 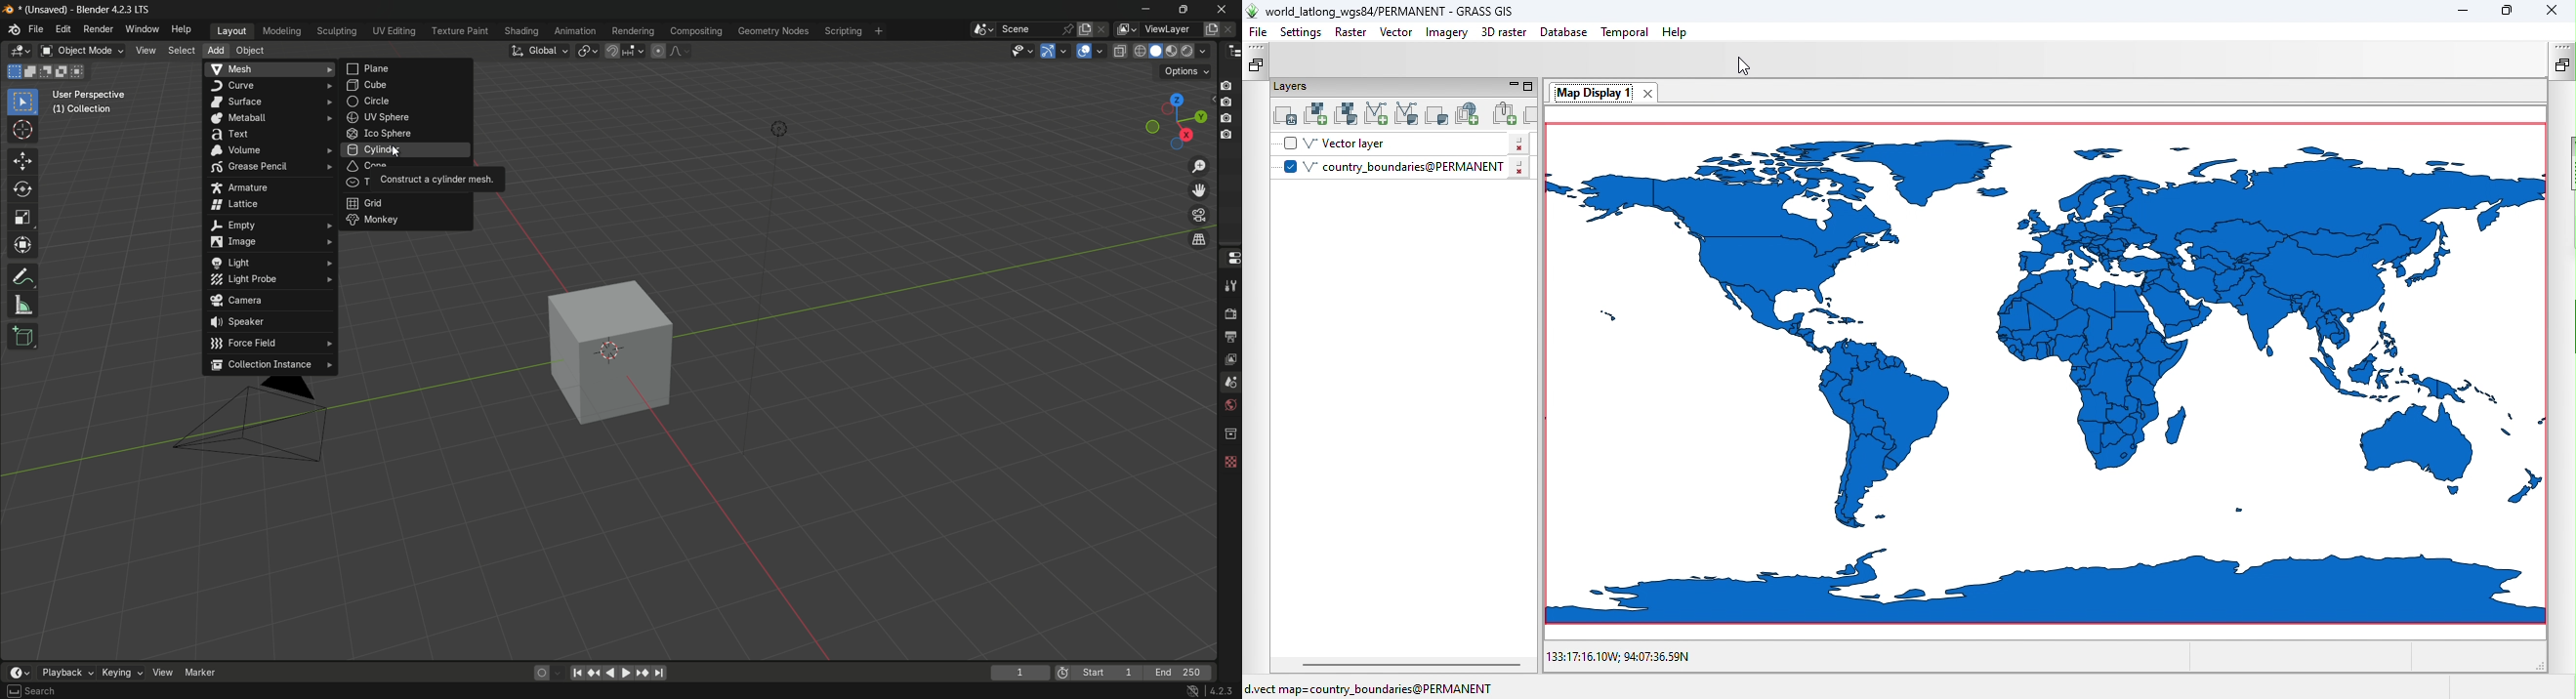 I want to click on layout menu, so click(x=233, y=32).